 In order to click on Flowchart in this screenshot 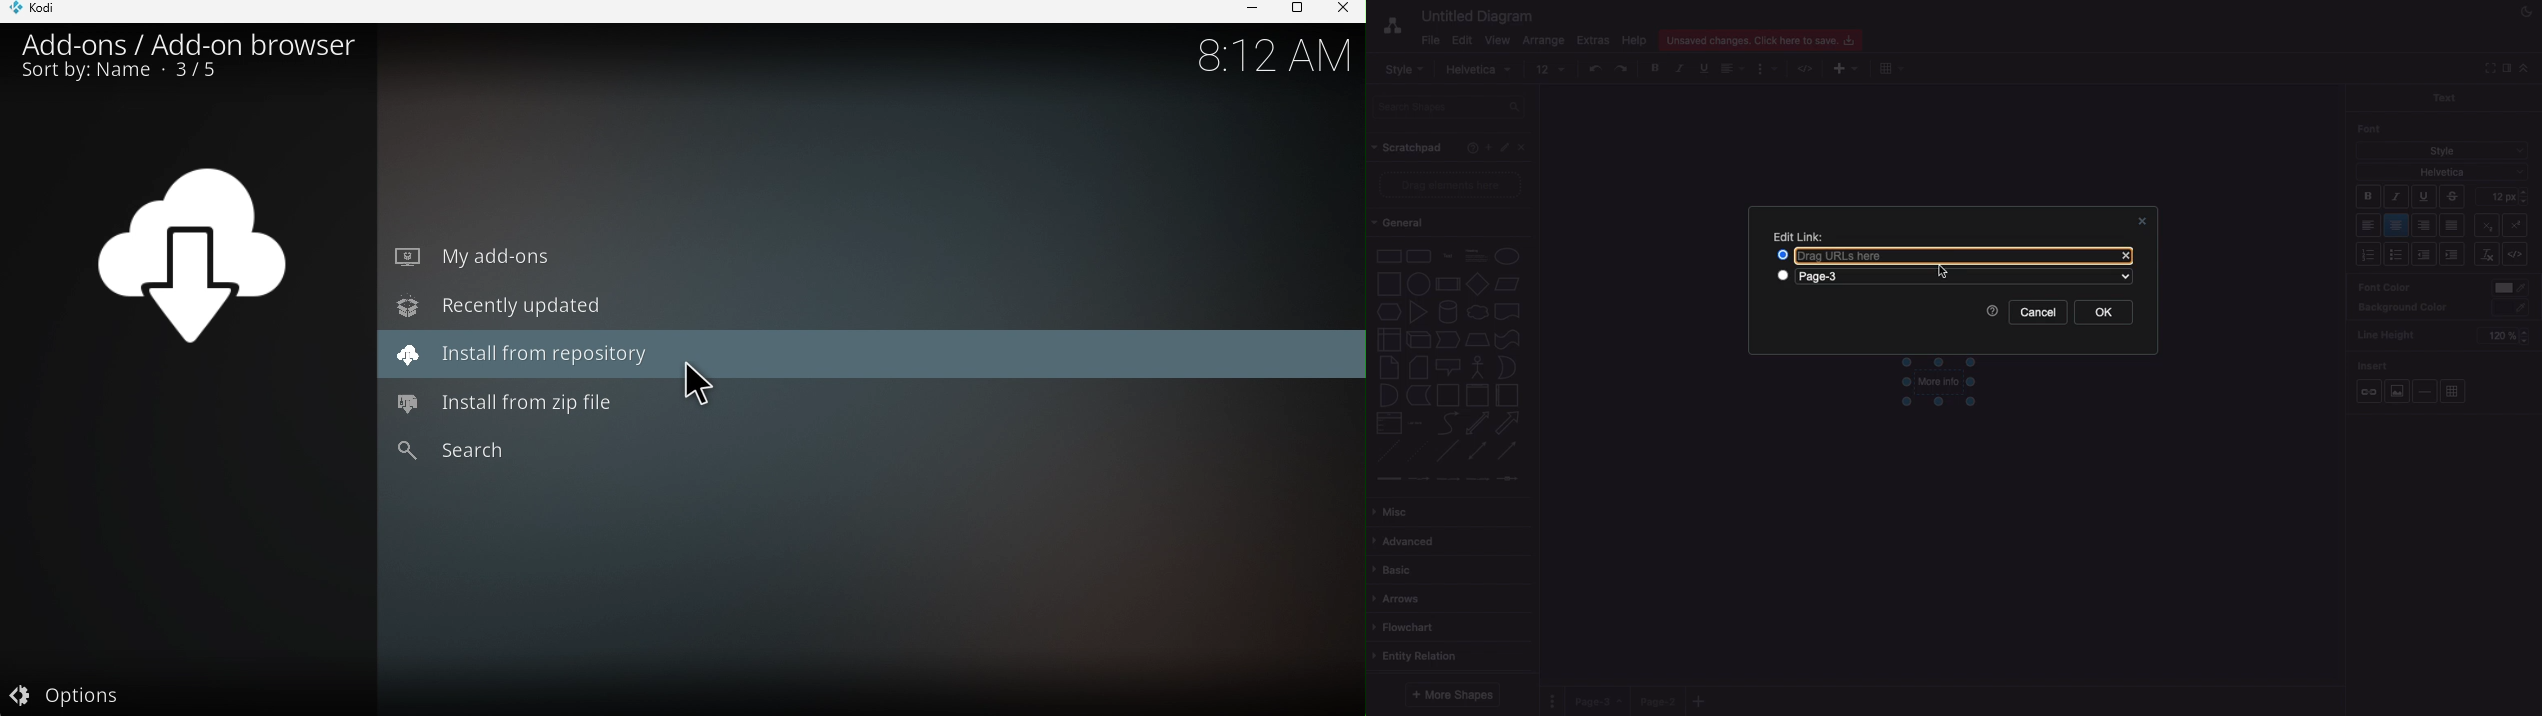, I will do `click(1411, 628)`.